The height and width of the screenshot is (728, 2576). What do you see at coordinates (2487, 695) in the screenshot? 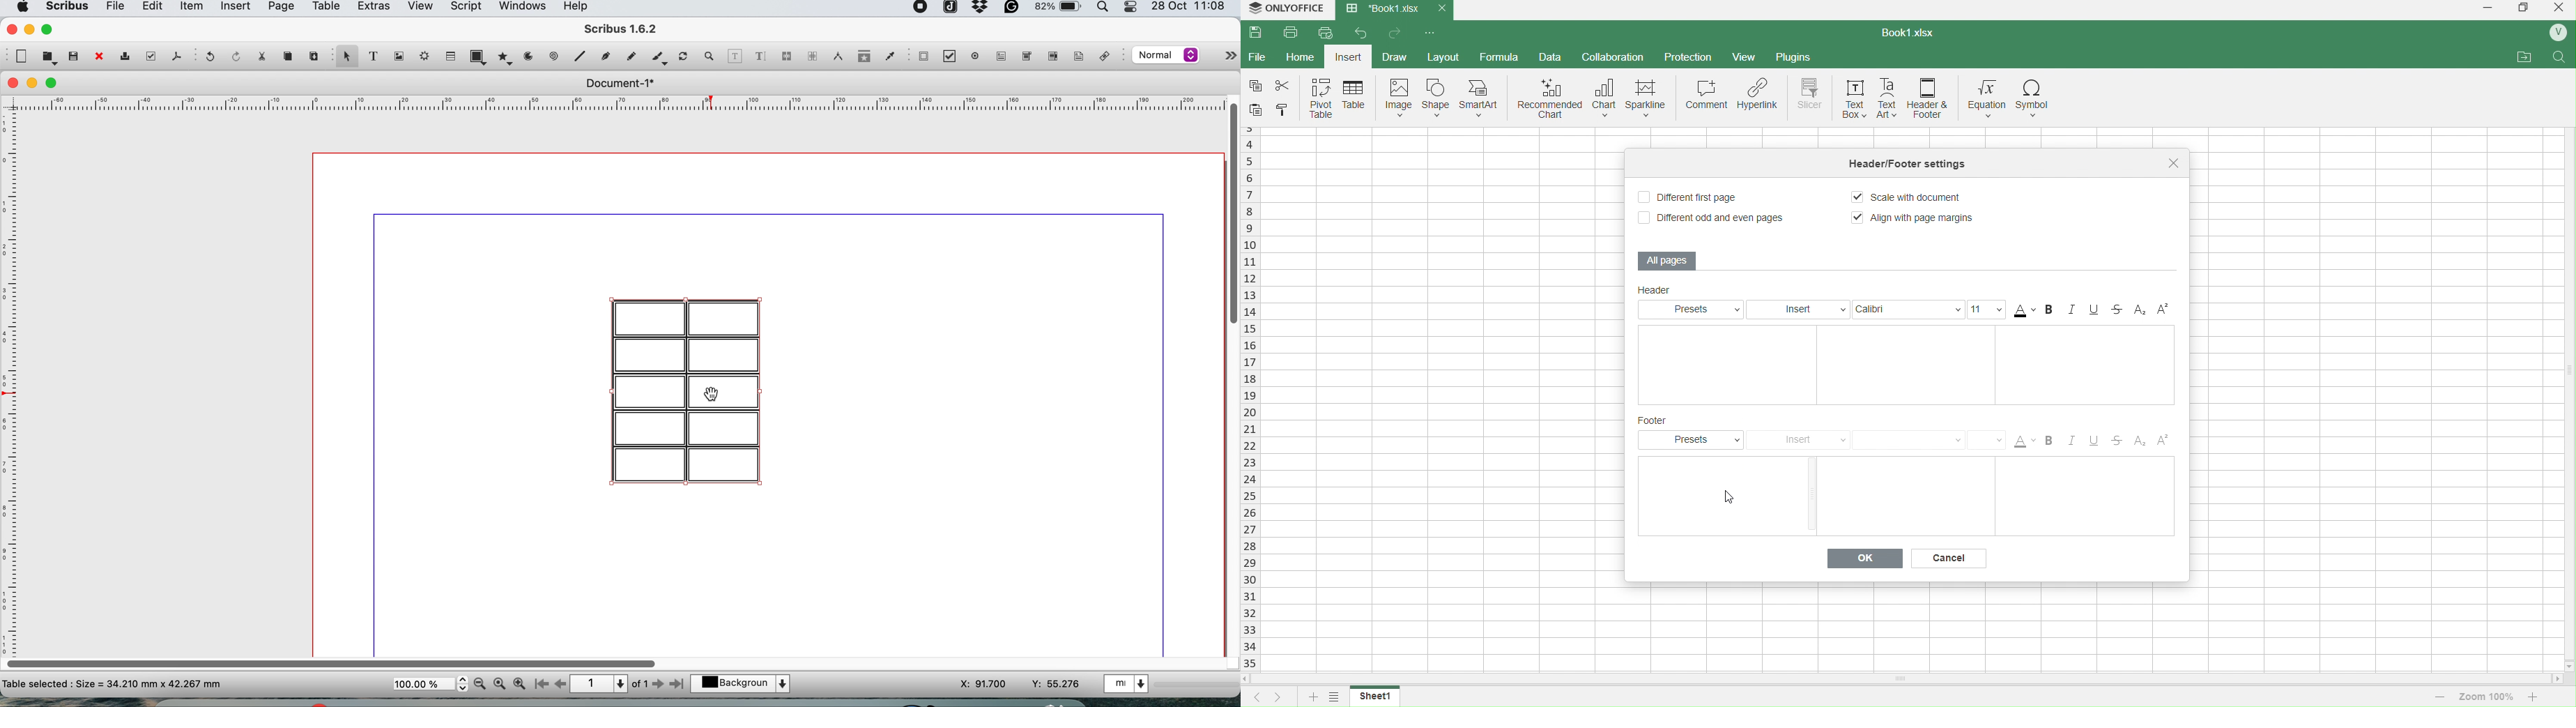
I see `zoom 100%` at bounding box center [2487, 695].